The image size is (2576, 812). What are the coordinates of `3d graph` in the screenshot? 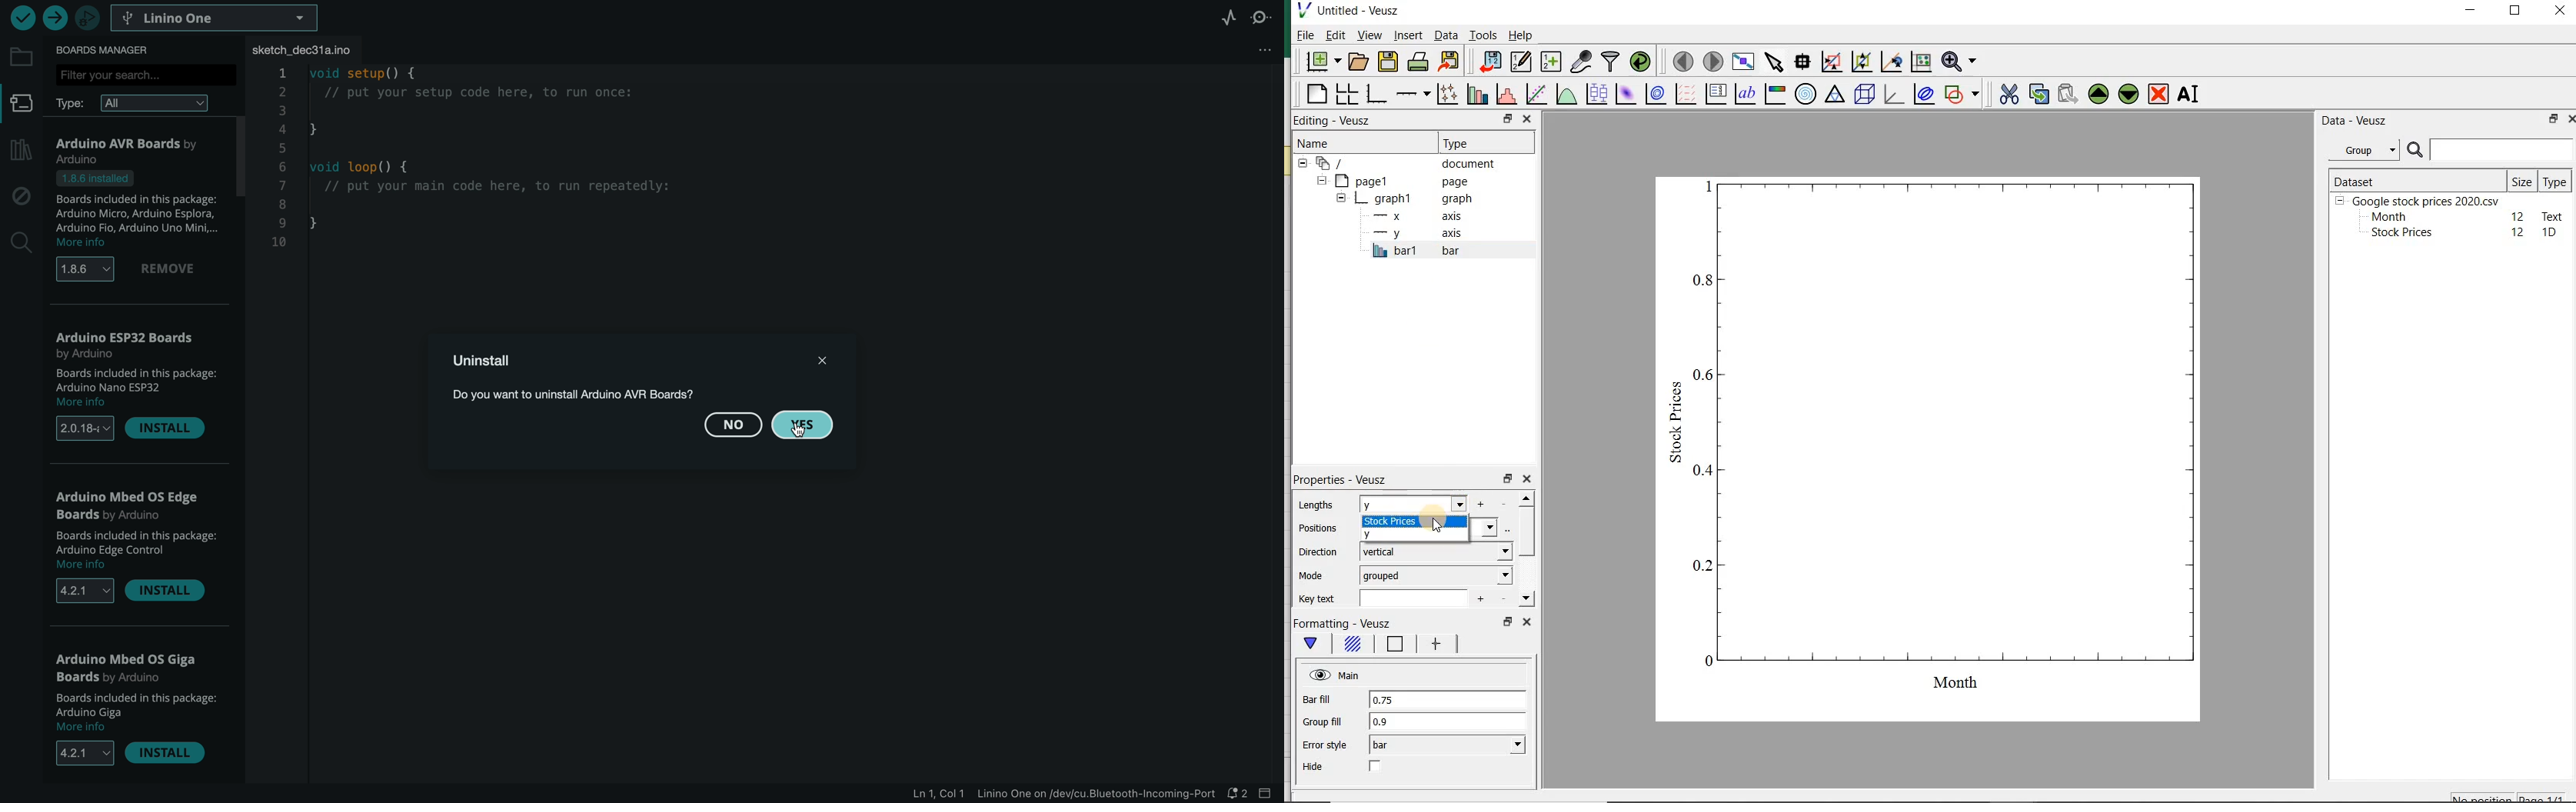 It's located at (1893, 95).